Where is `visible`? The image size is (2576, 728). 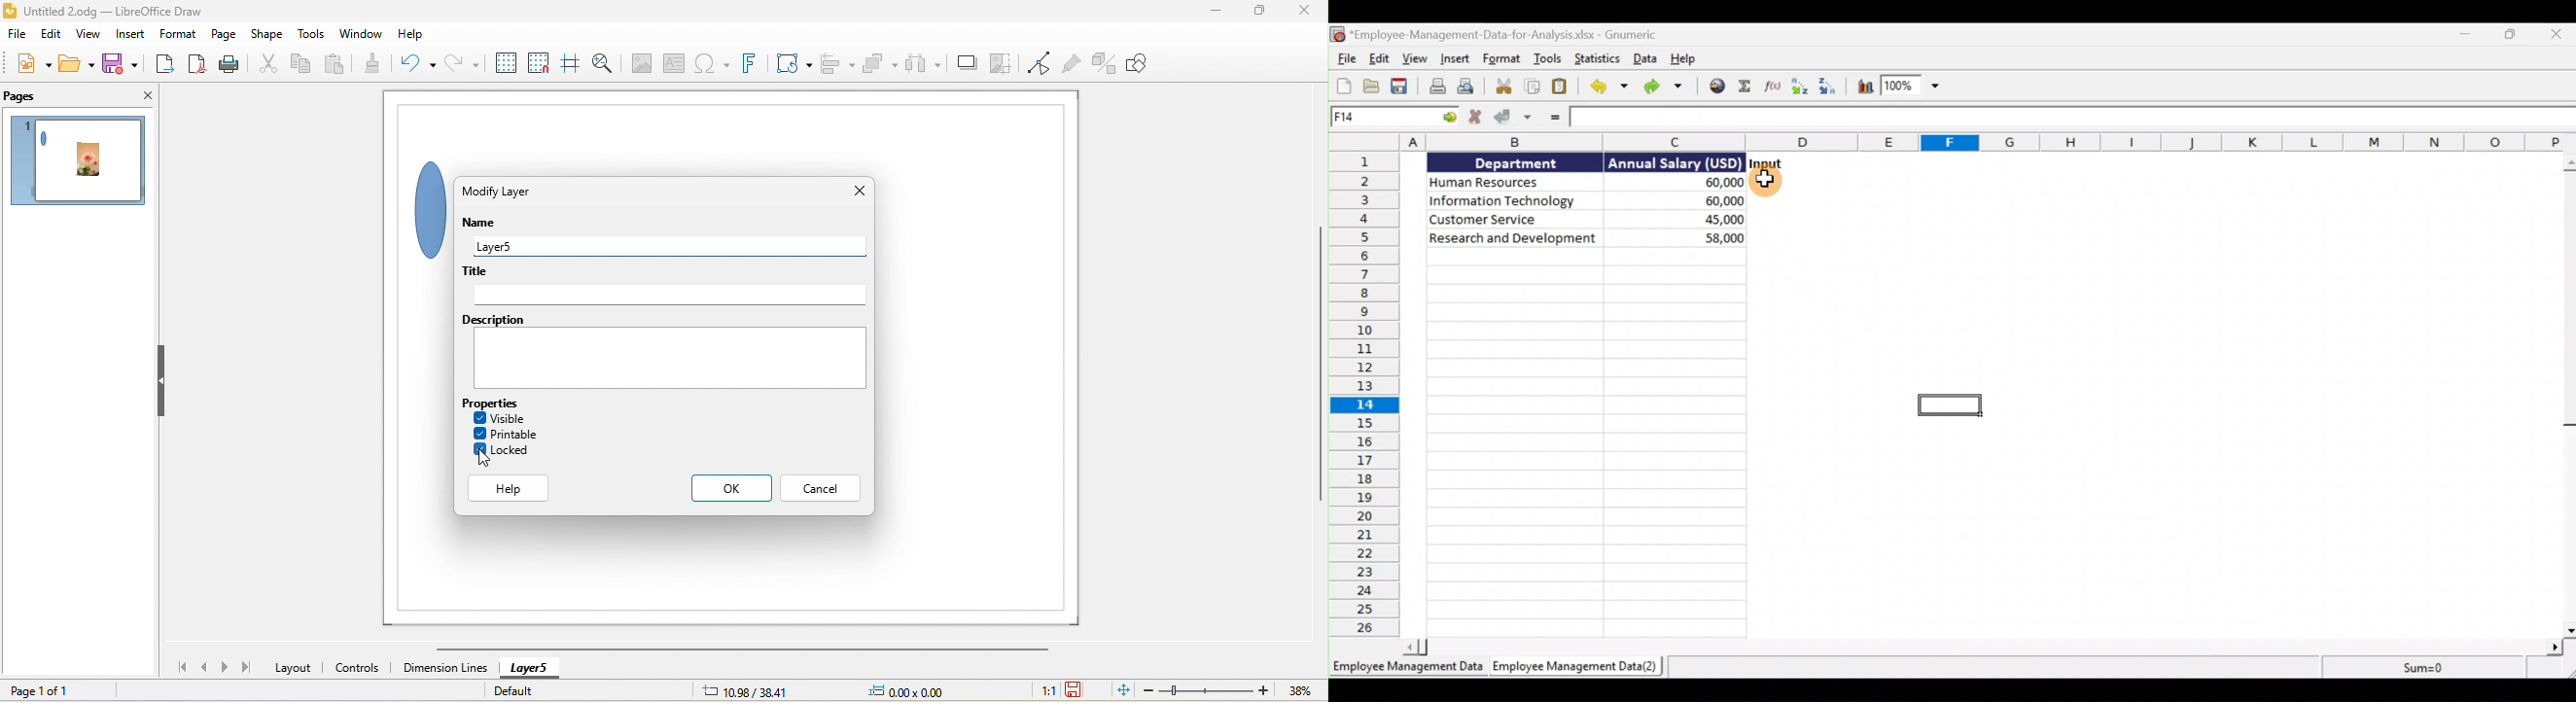
visible is located at coordinates (500, 418).